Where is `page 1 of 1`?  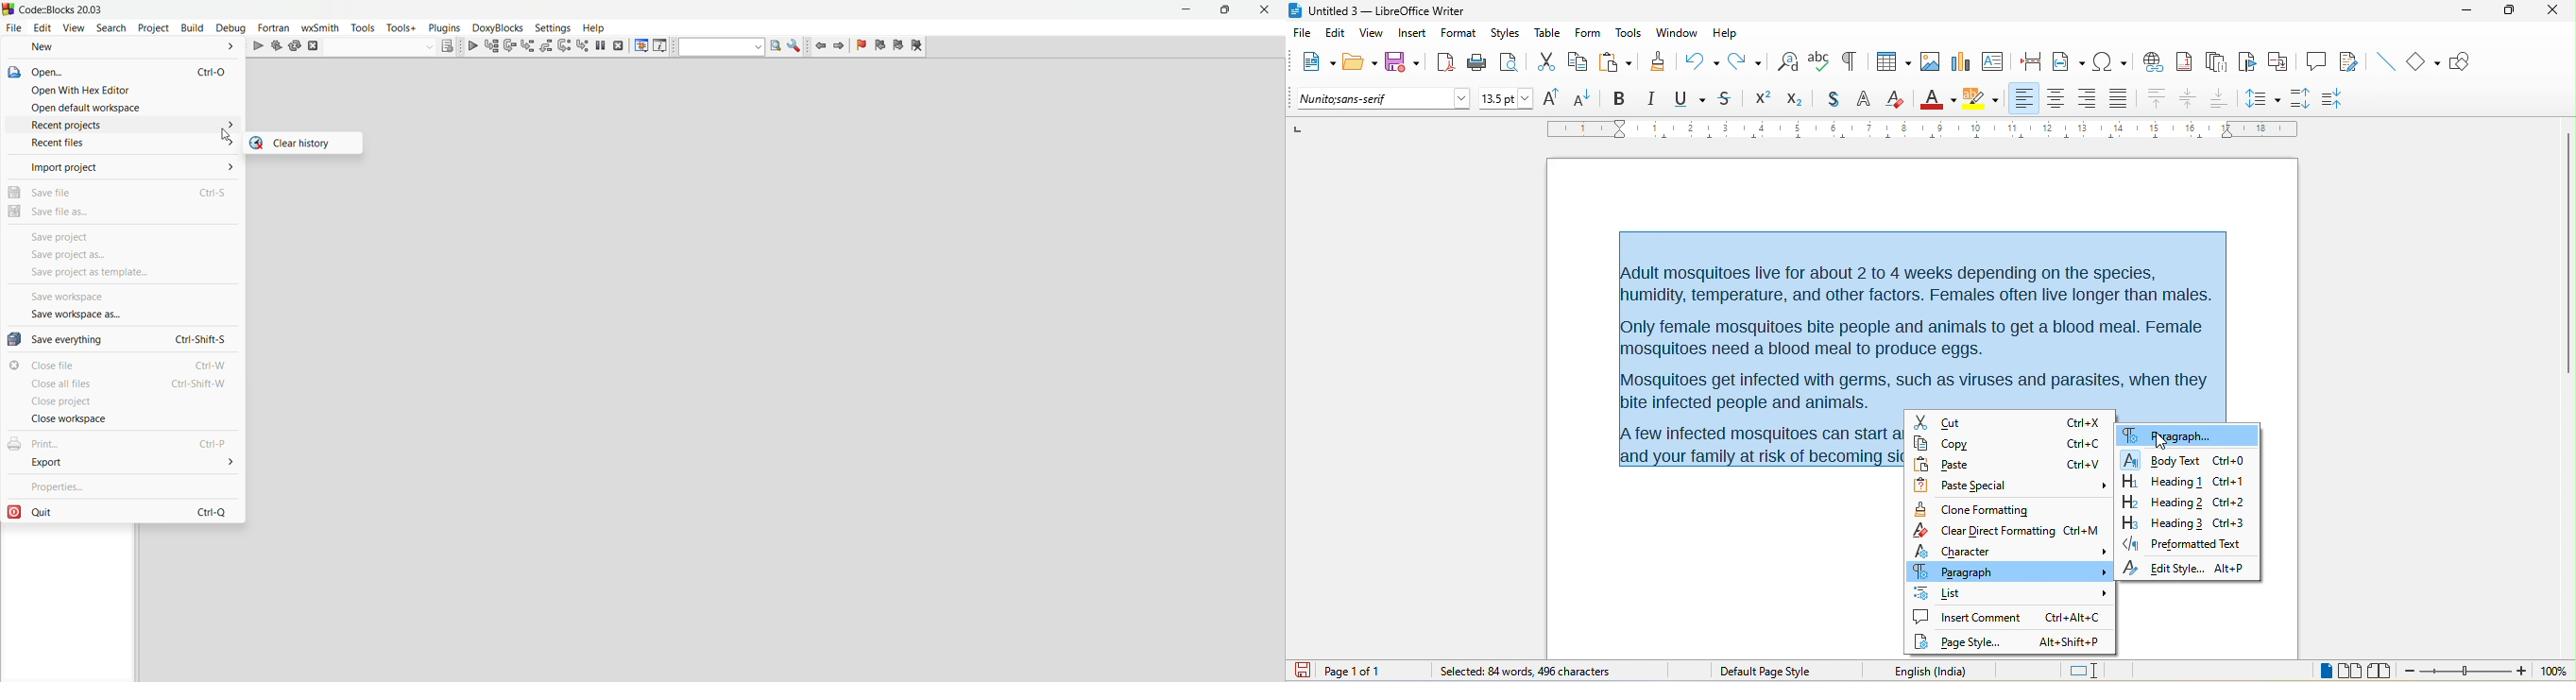
page 1 of 1 is located at coordinates (1368, 671).